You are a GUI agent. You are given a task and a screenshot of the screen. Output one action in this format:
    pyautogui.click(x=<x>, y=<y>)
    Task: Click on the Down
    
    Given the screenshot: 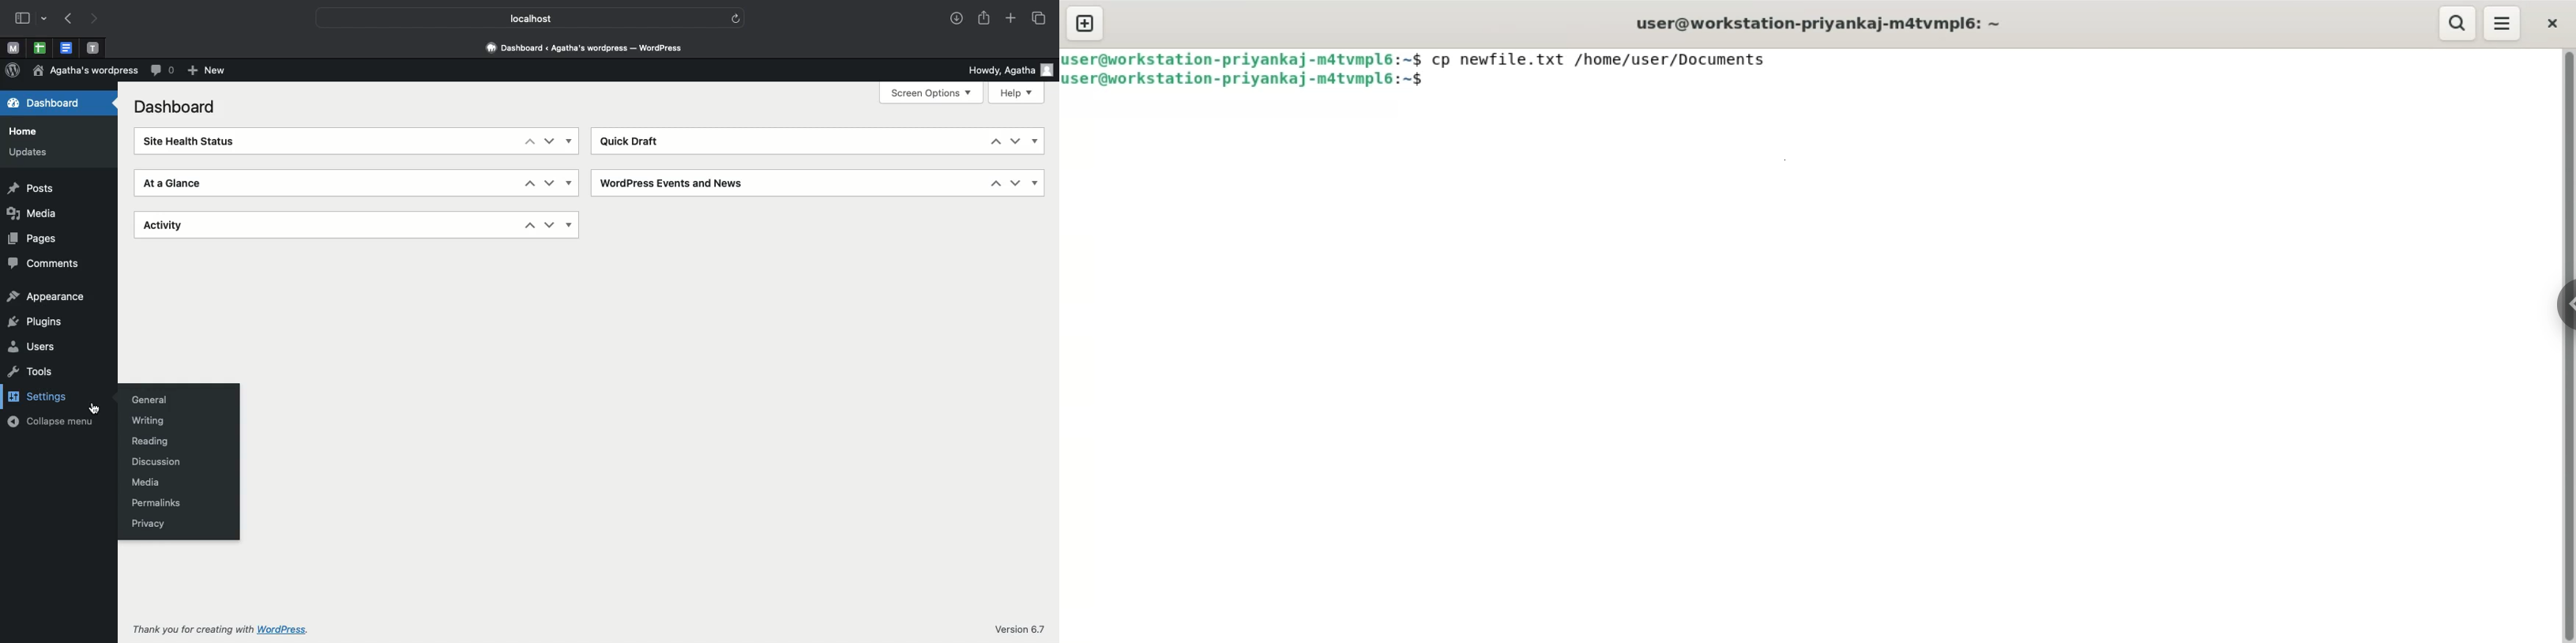 What is the action you would take?
    pyautogui.click(x=548, y=224)
    